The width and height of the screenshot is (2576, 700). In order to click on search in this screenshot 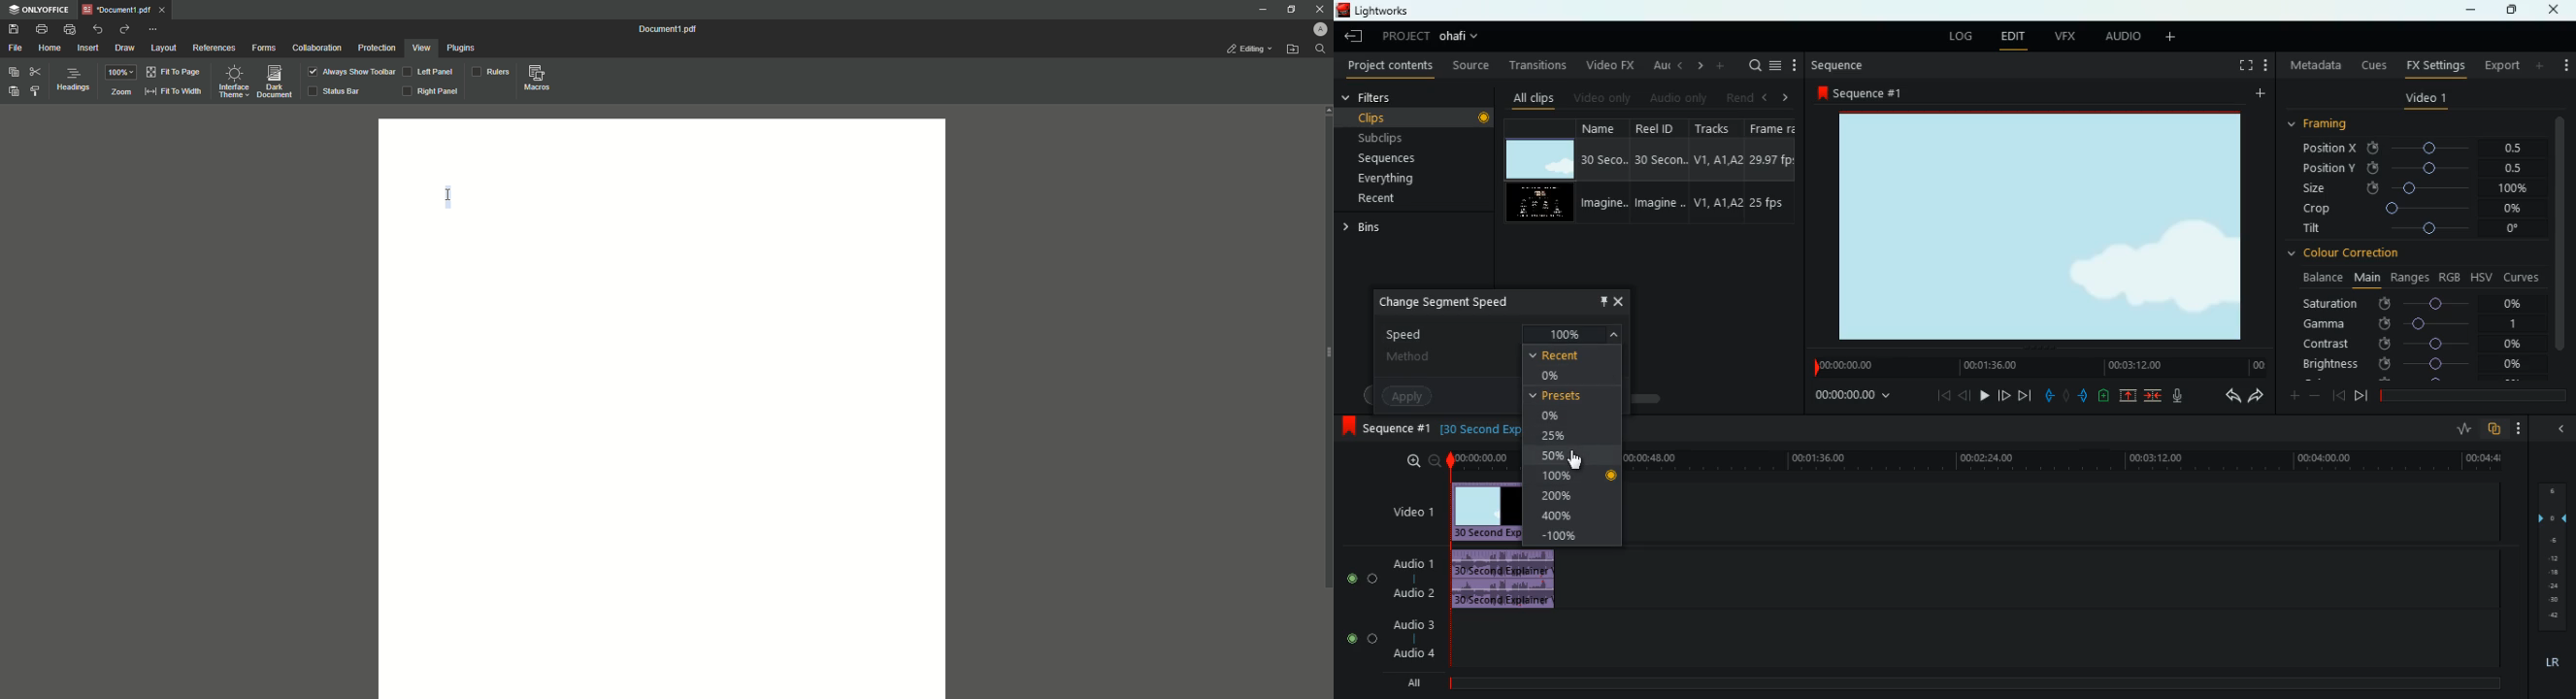, I will do `click(1751, 66)`.